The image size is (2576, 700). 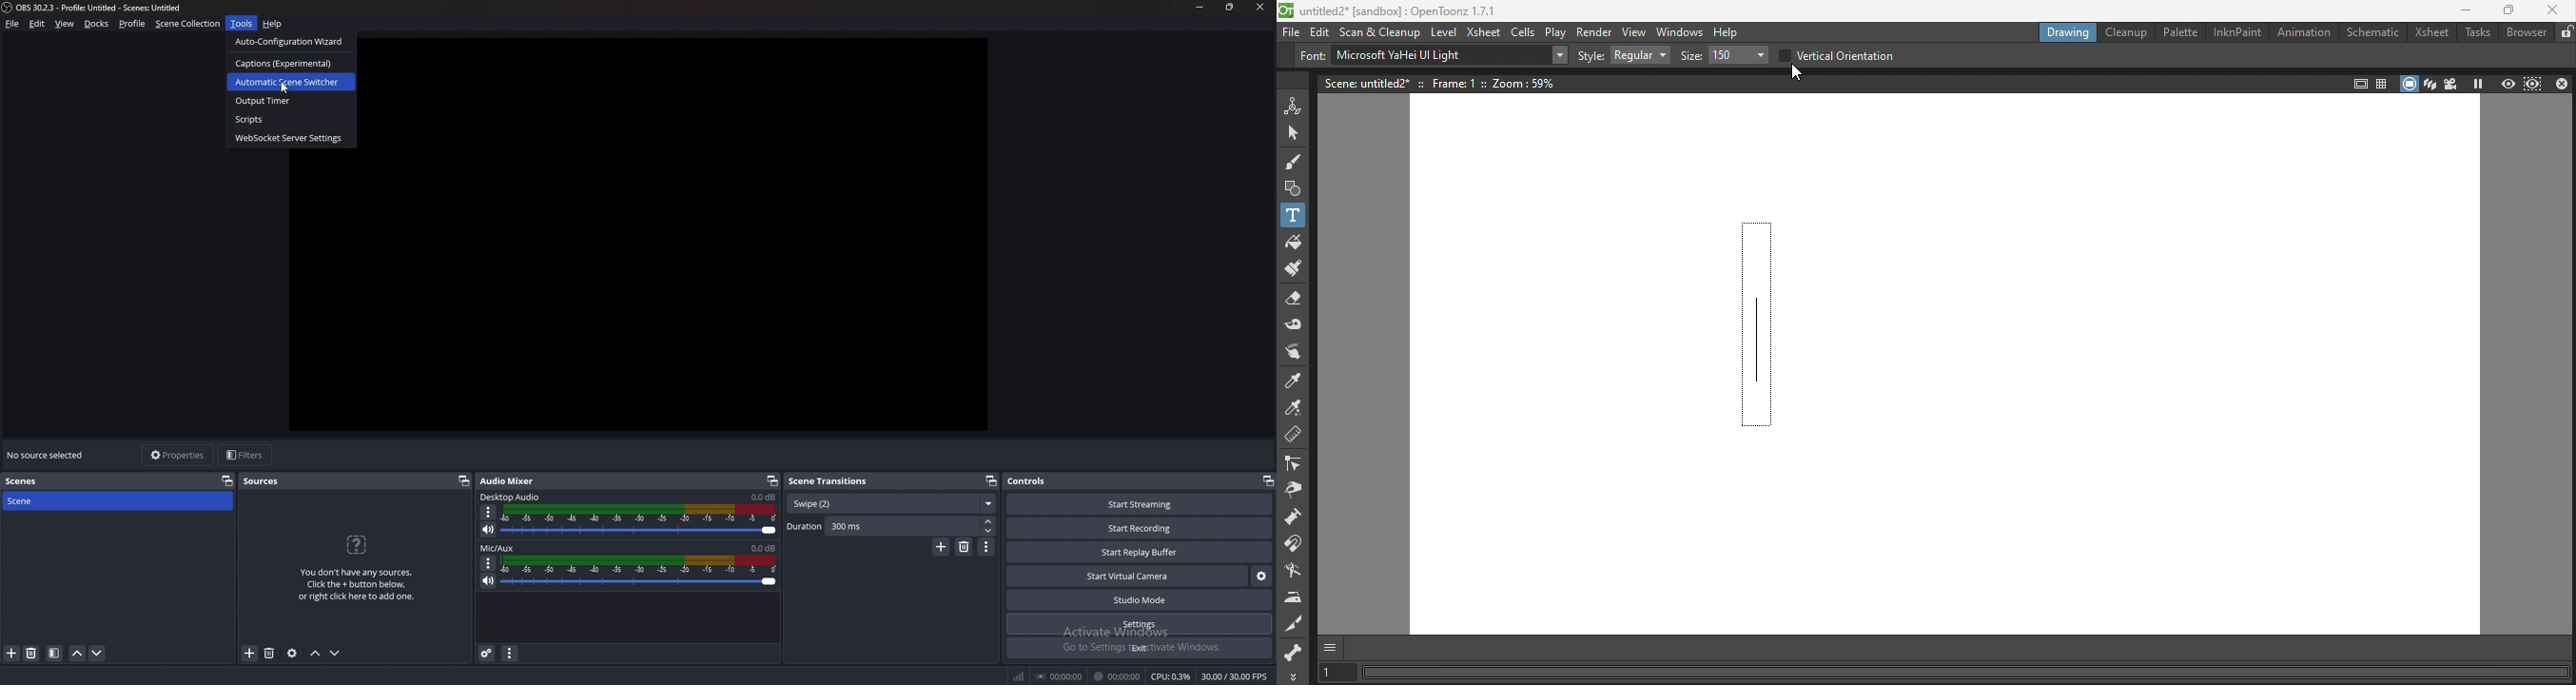 I want to click on edit, so click(x=37, y=23).